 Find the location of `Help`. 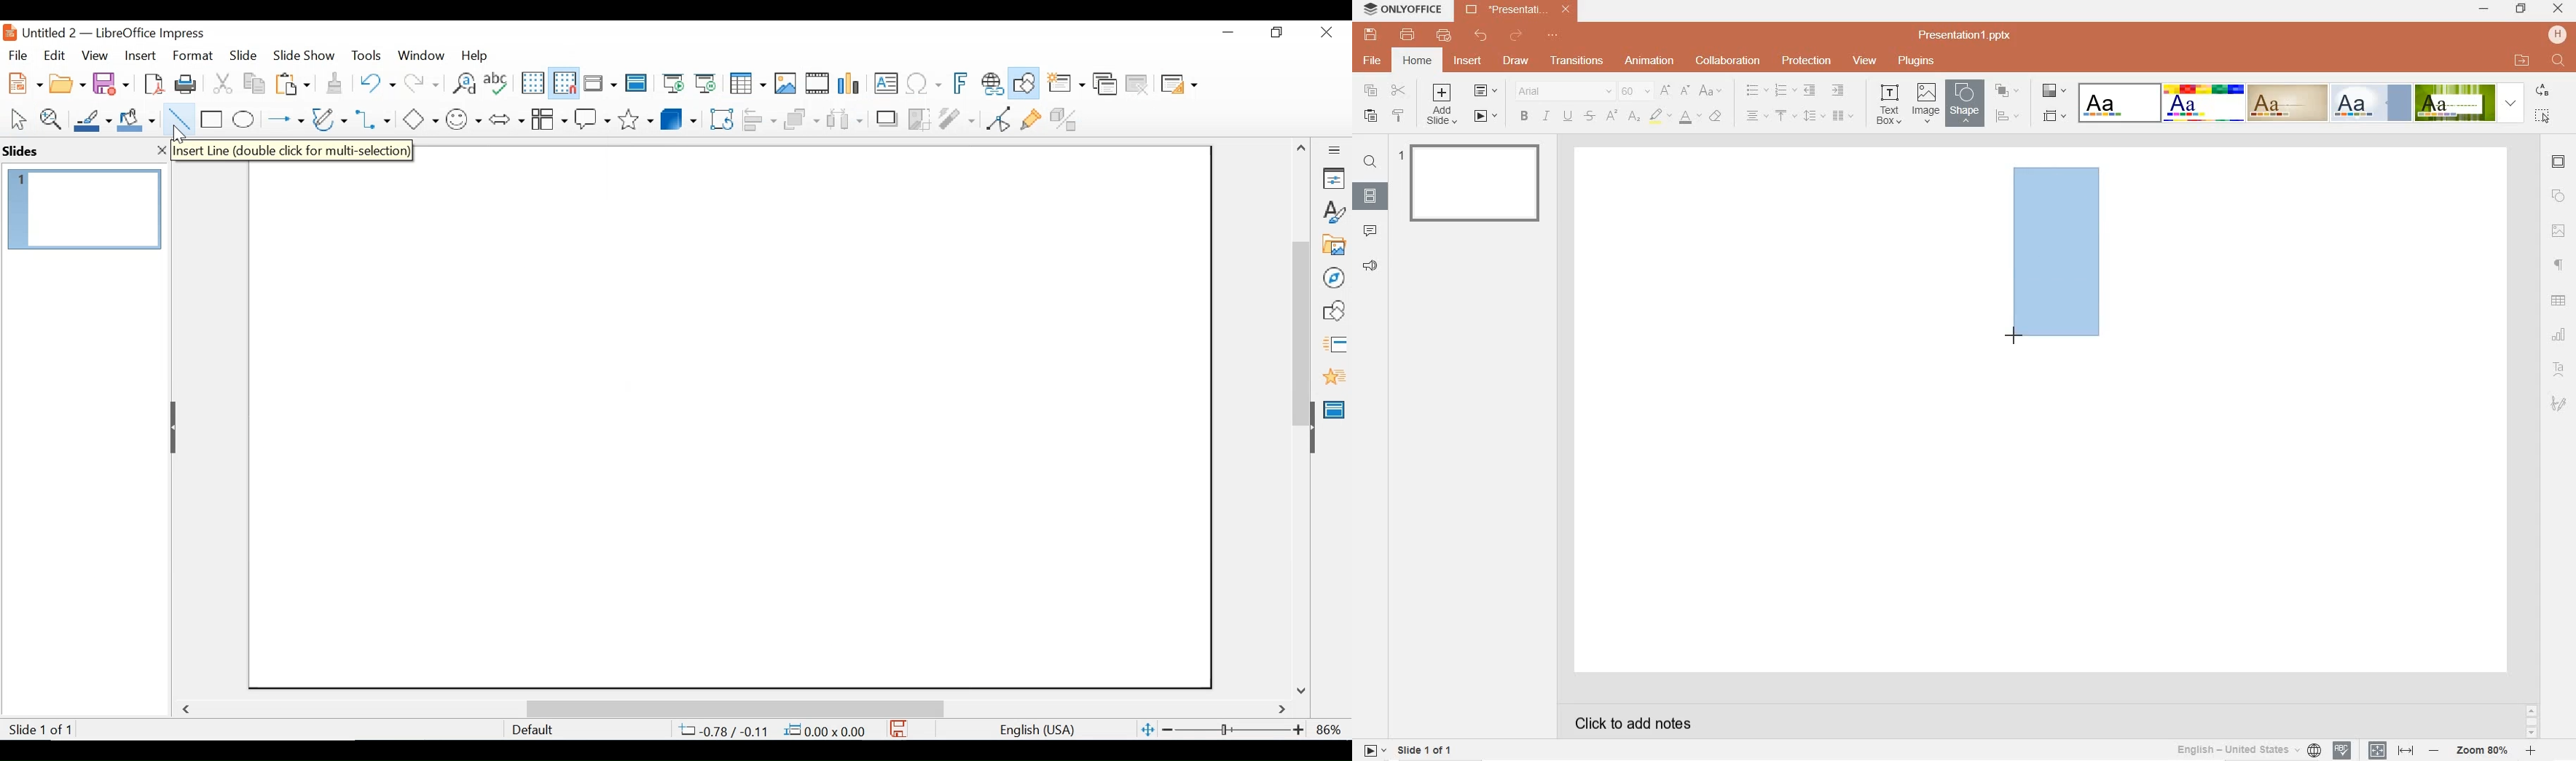

Help is located at coordinates (478, 55).